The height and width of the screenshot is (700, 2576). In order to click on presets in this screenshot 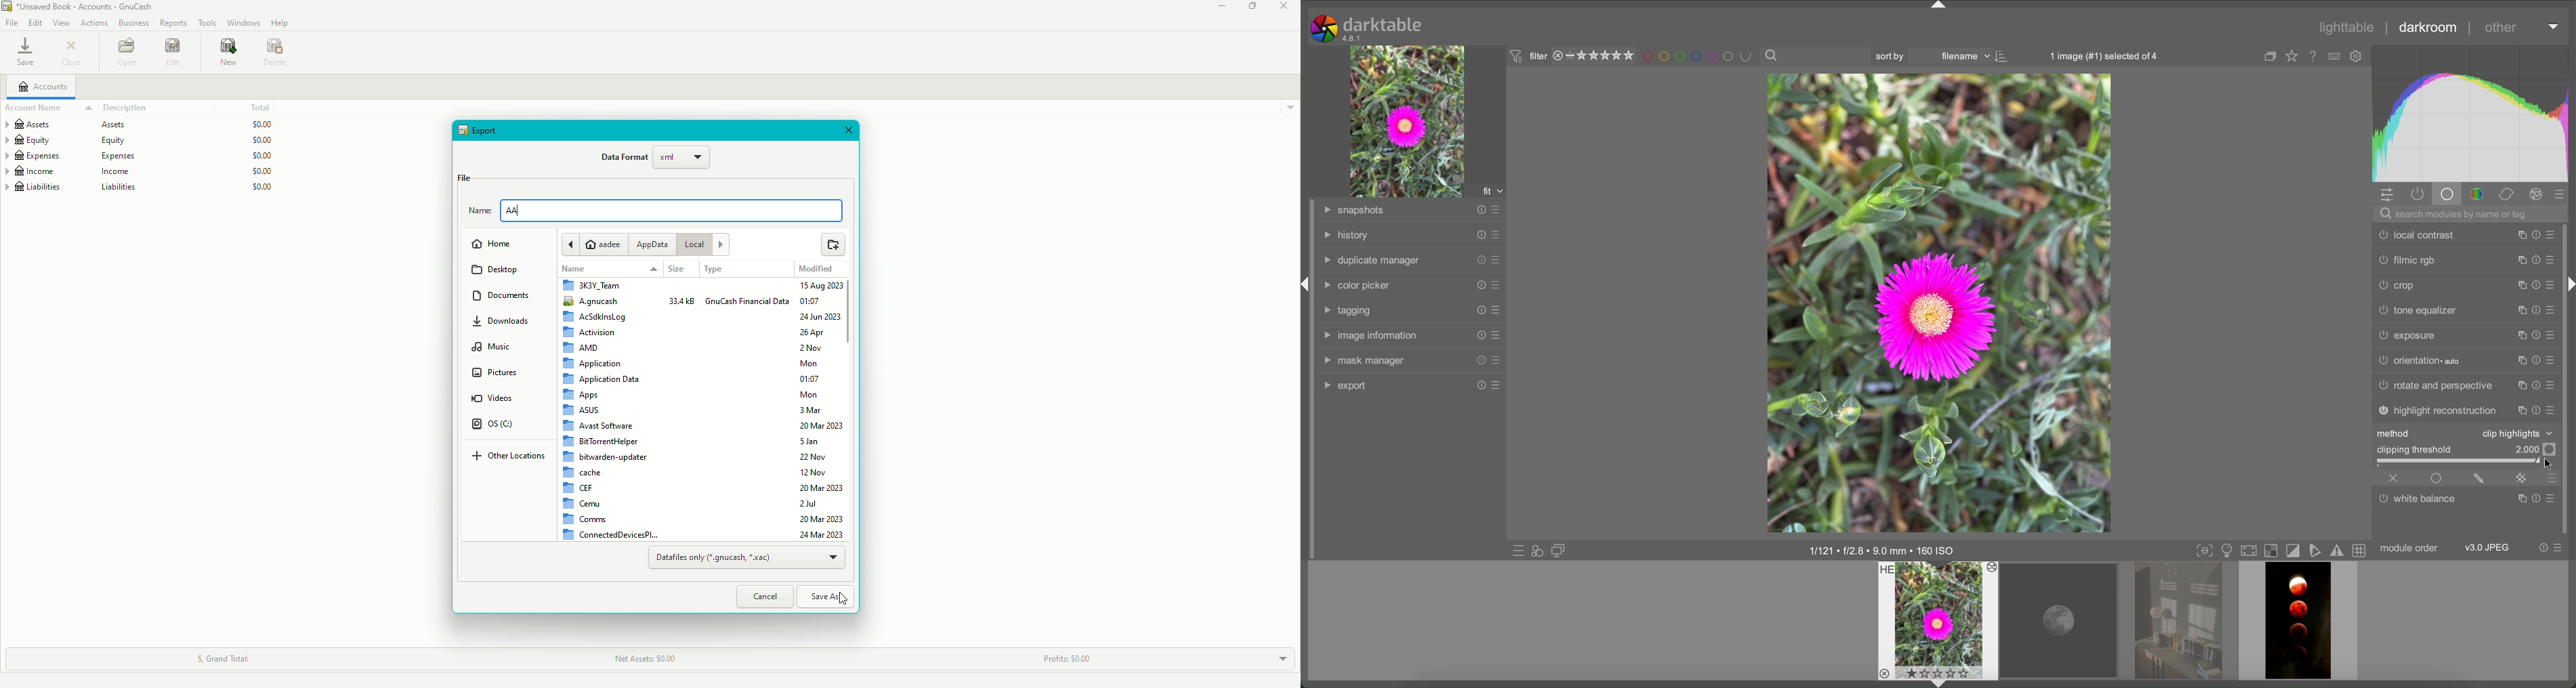, I will do `click(1495, 335)`.